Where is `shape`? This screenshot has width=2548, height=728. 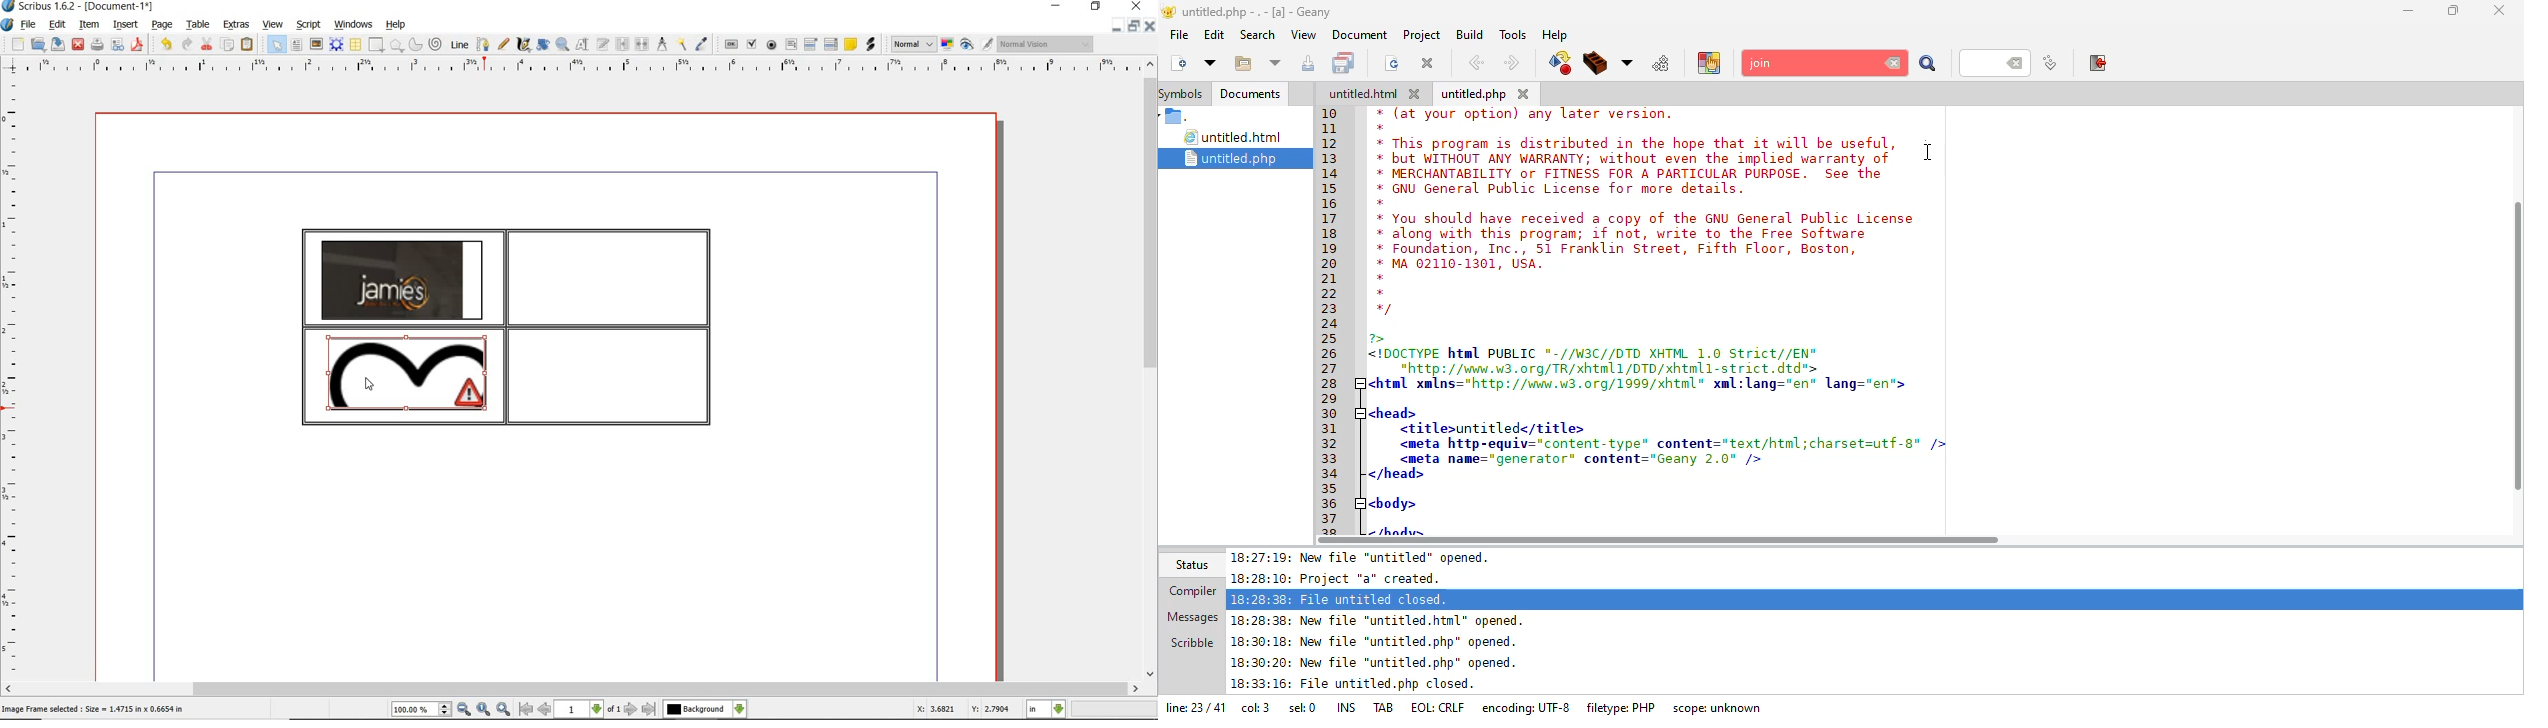
shape is located at coordinates (397, 46).